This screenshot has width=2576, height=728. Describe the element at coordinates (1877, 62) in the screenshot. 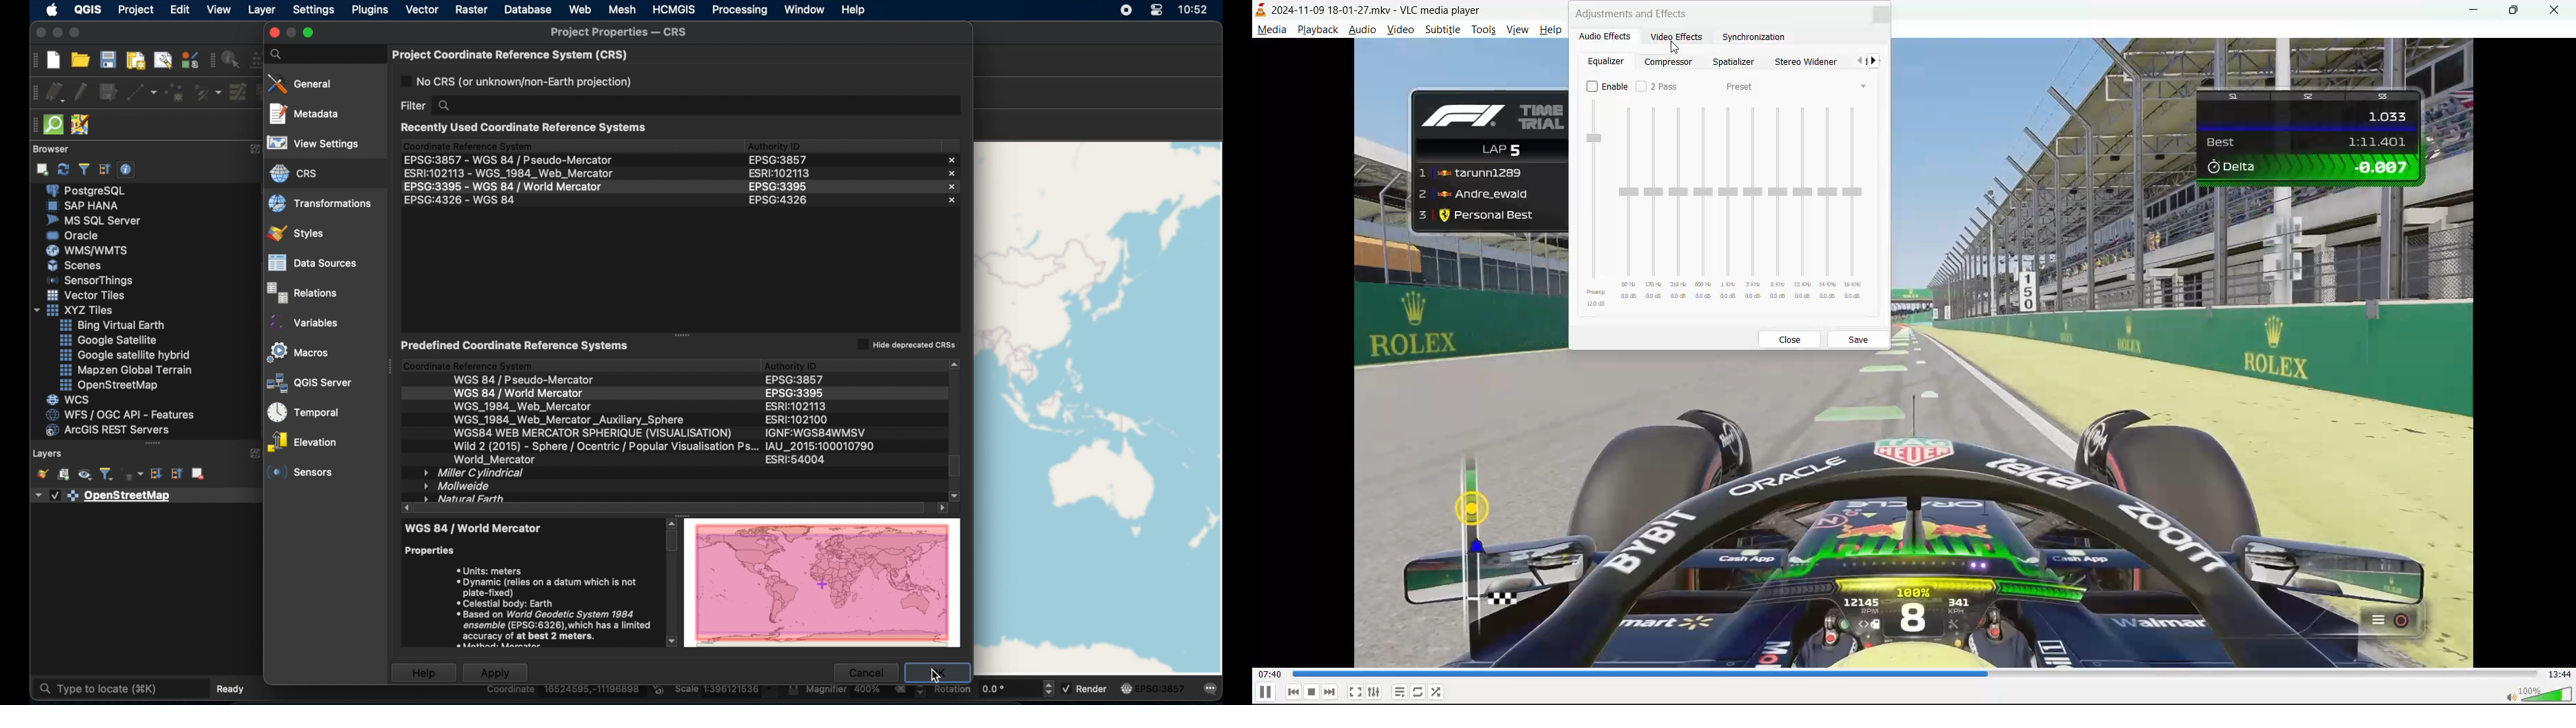

I see `next` at that location.